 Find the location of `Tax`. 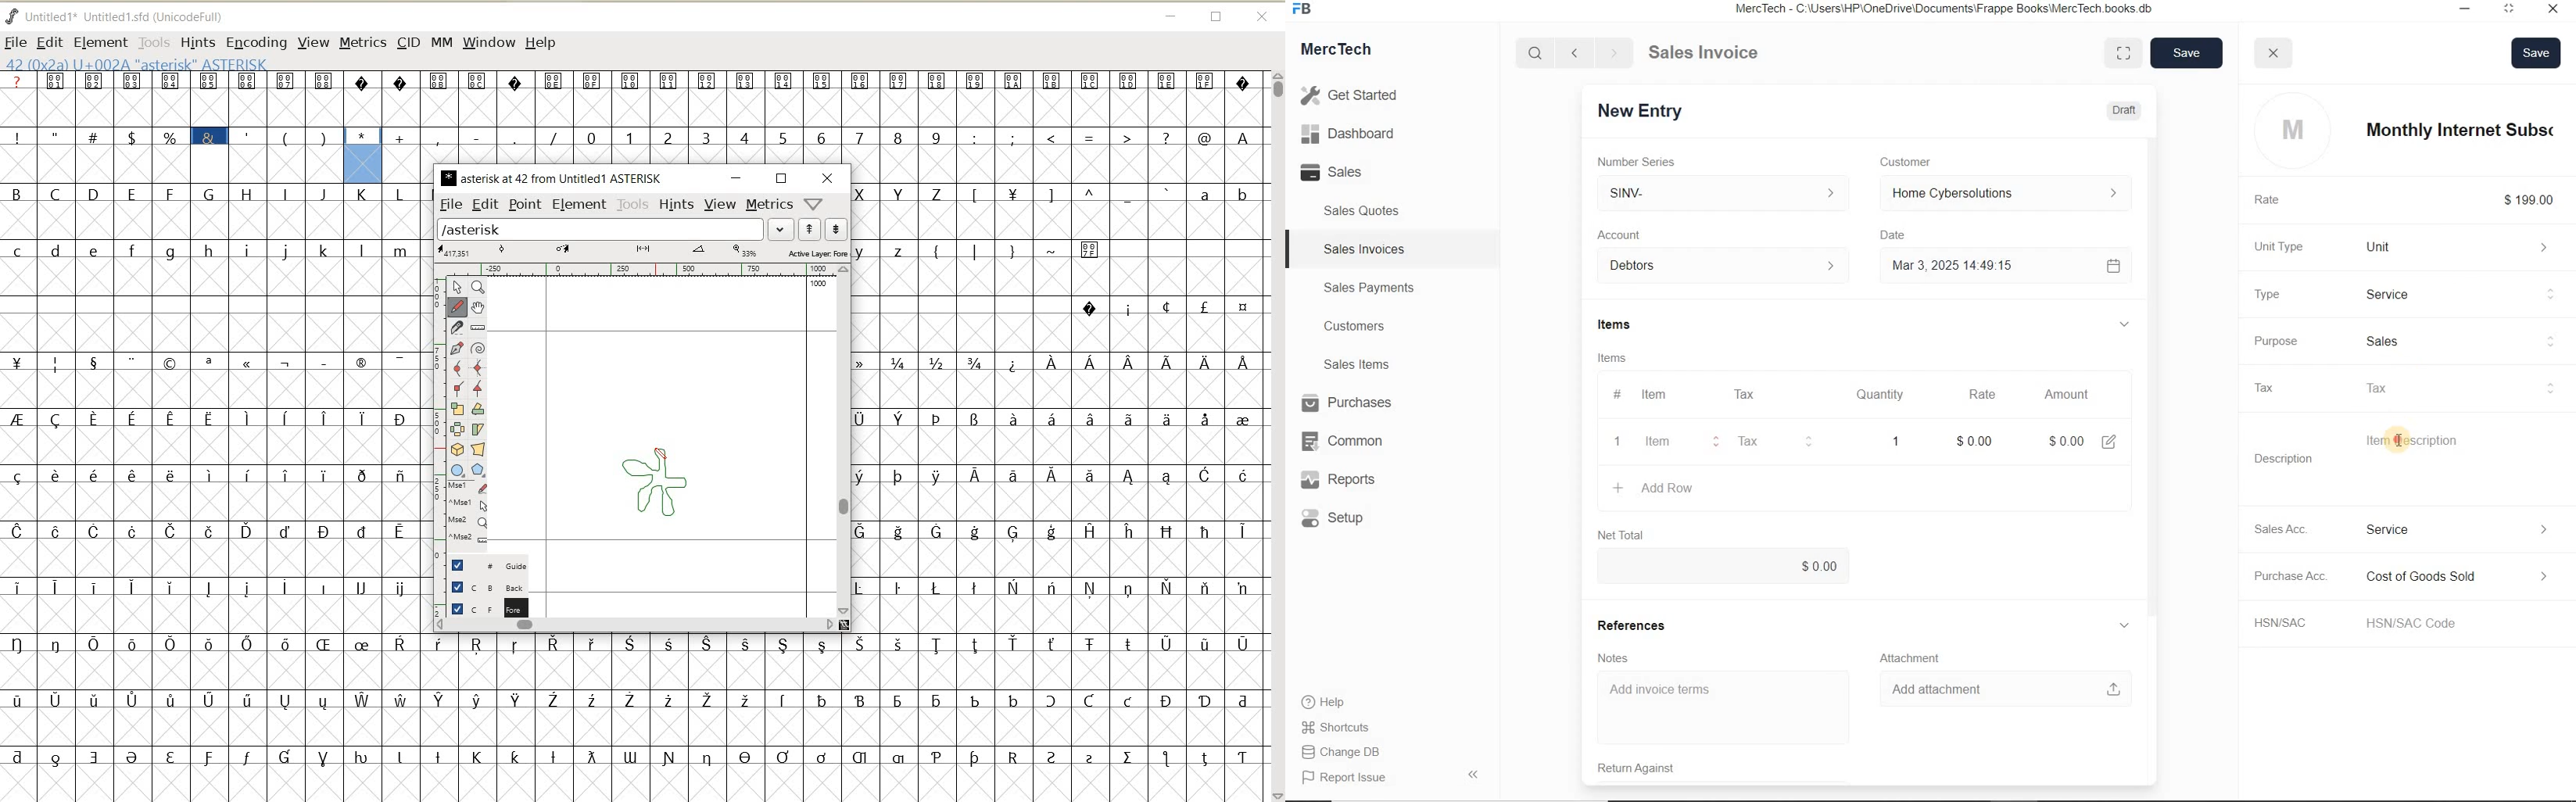

Tax is located at coordinates (2263, 387).